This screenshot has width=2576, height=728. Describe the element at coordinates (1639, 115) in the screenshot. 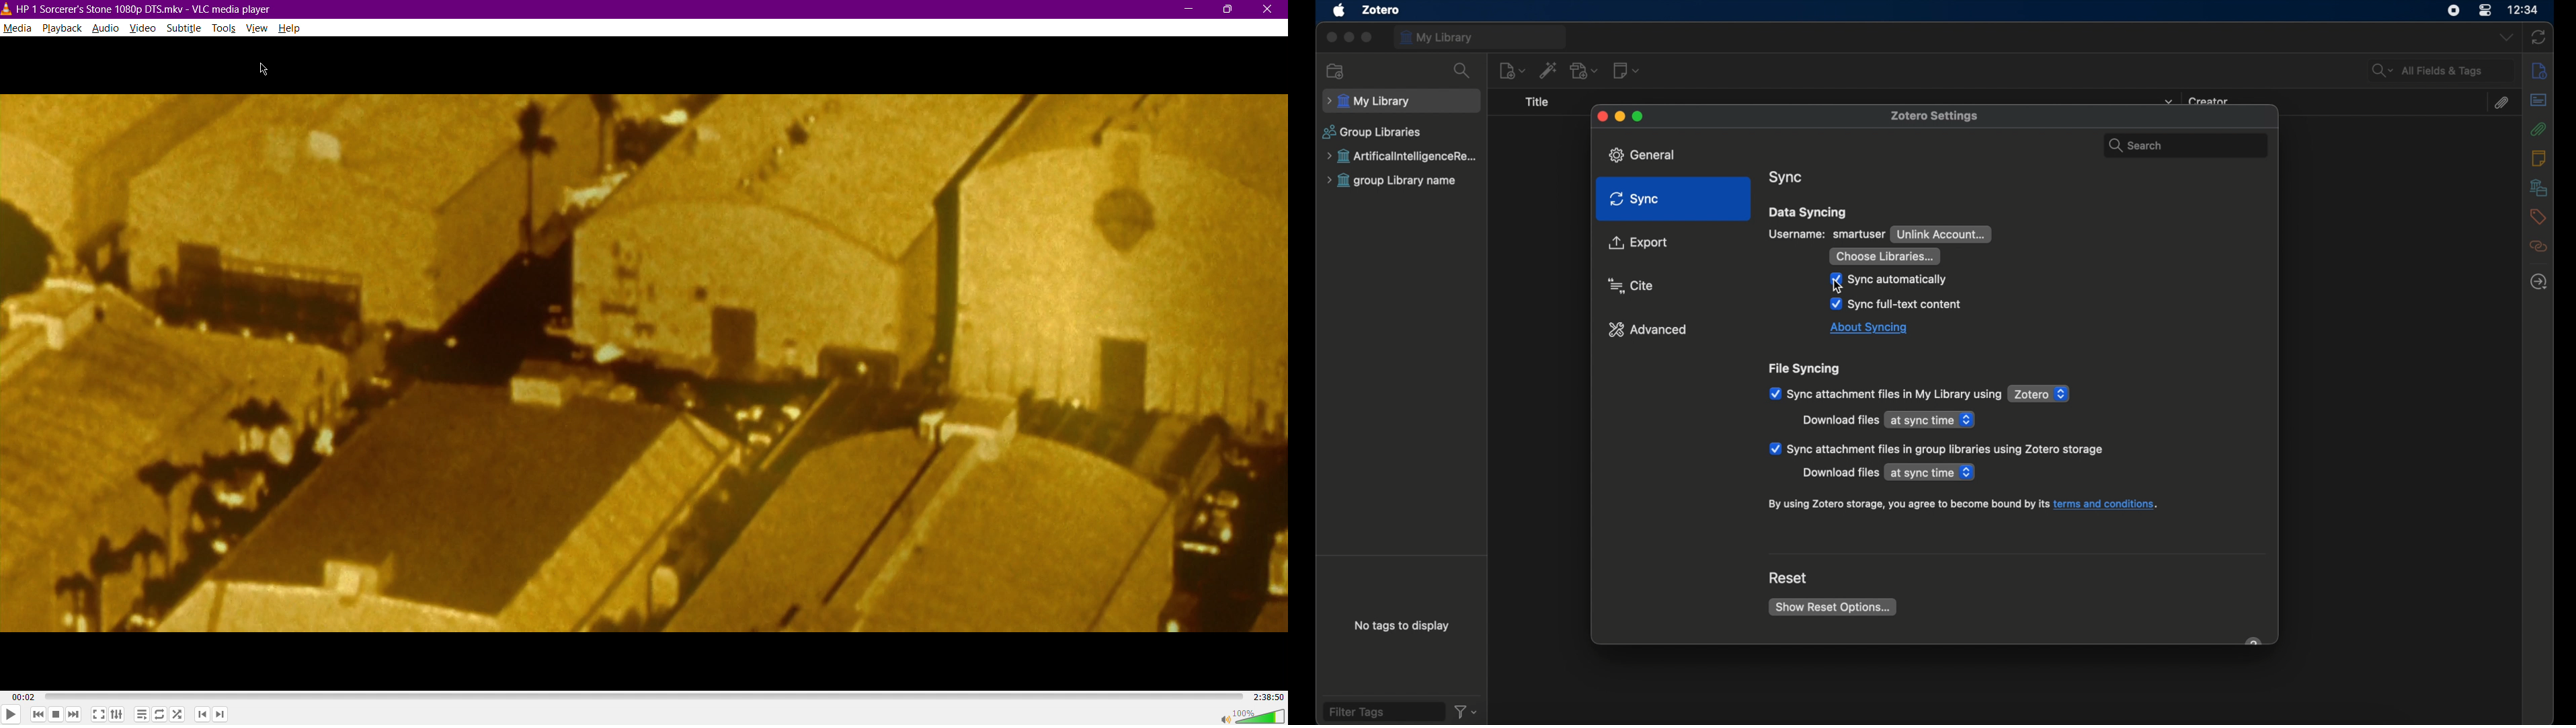

I see `maximize` at that location.